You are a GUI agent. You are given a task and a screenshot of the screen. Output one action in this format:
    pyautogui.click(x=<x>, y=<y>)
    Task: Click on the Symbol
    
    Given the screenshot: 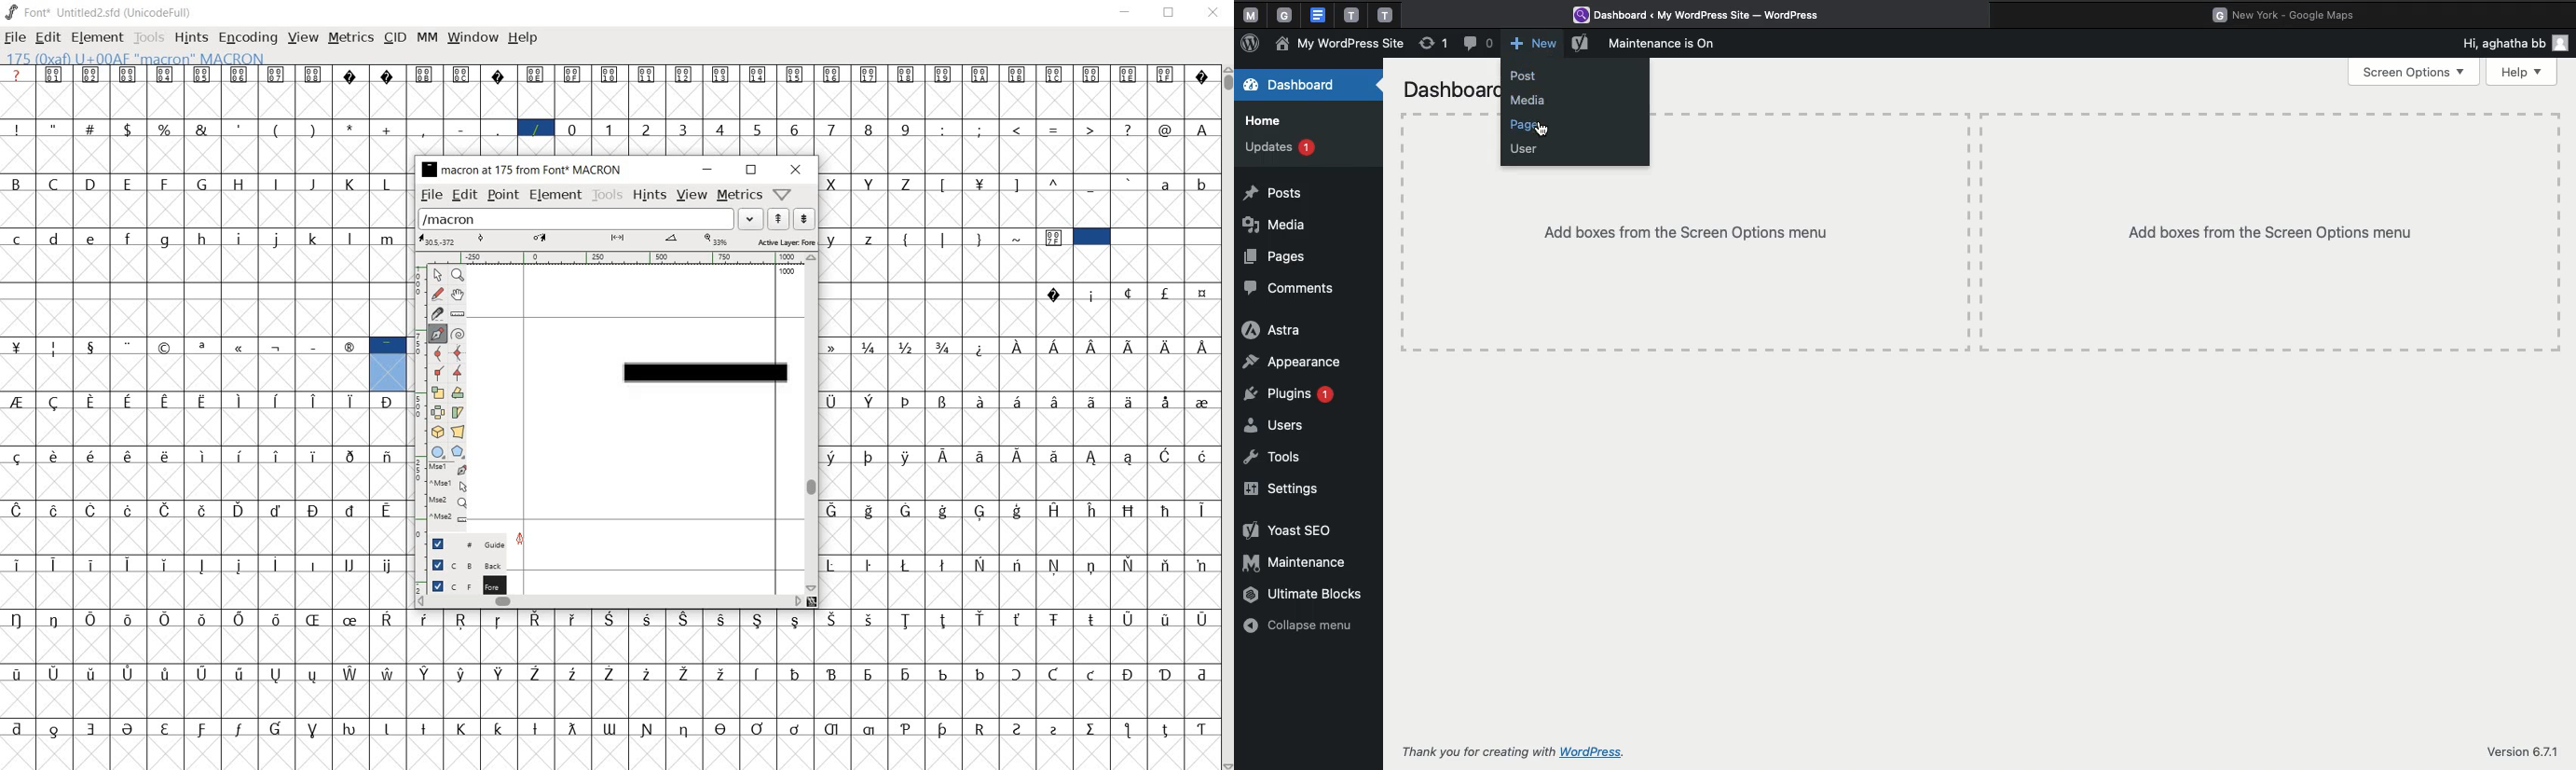 What is the action you would take?
    pyautogui.click(x=425, y=73)
    